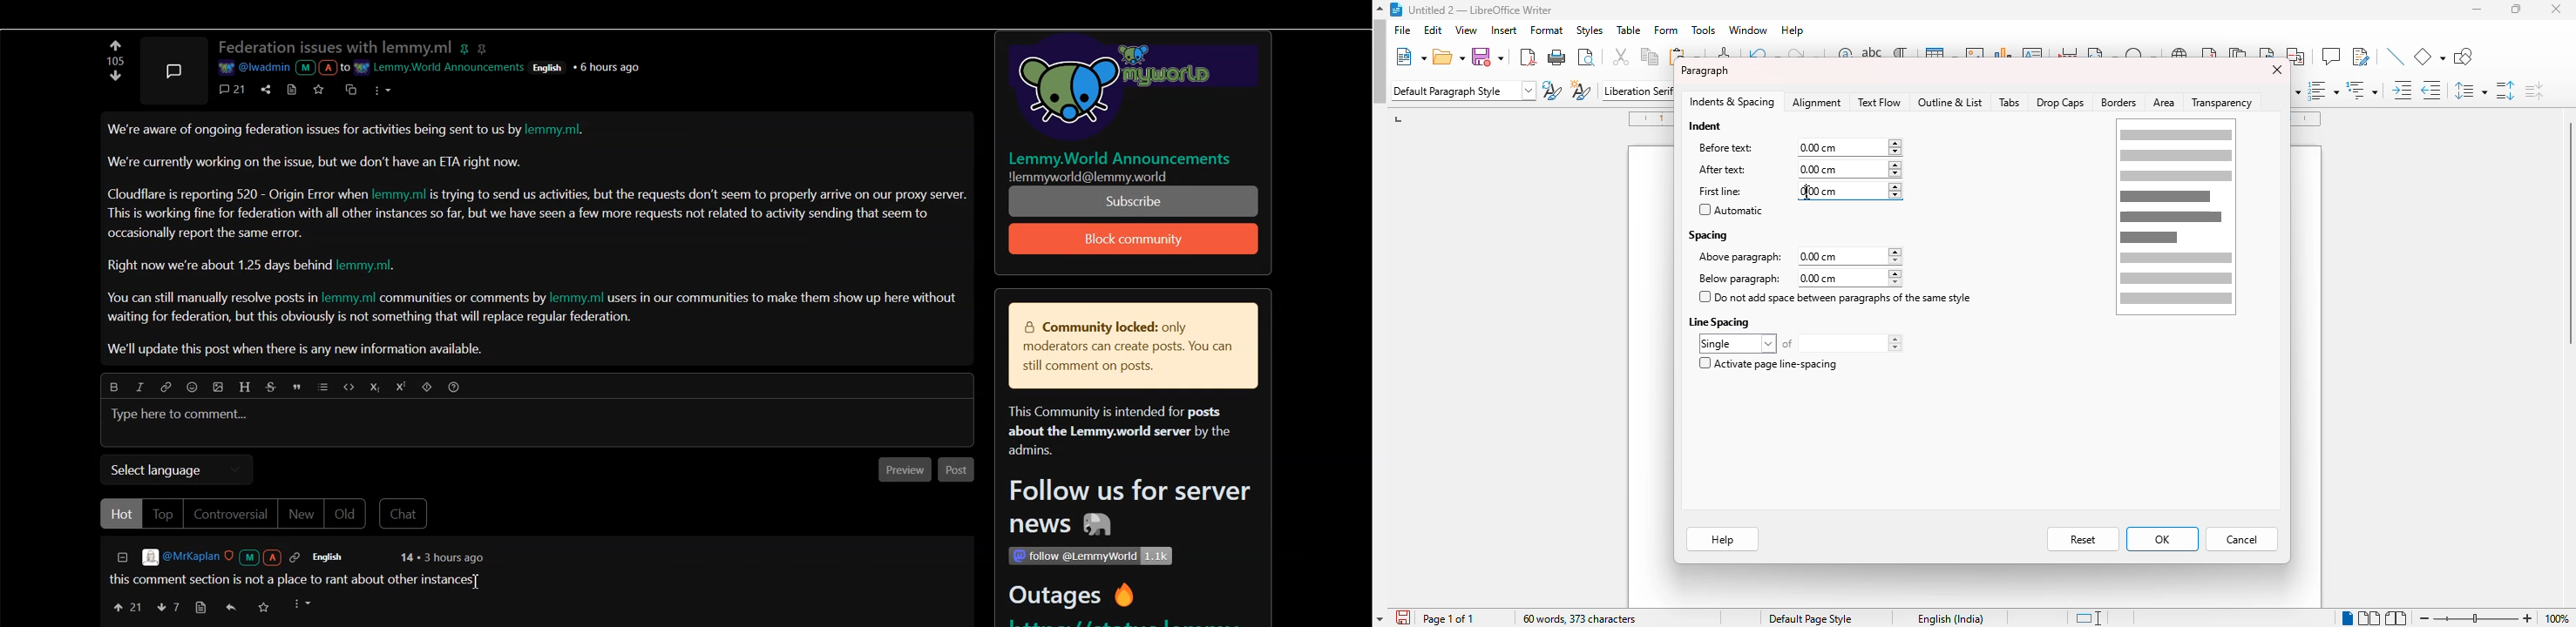  What do you see at coordinates (168, 607) in the screenshot?
I see `Downvote` at bounding box center [168, 607].